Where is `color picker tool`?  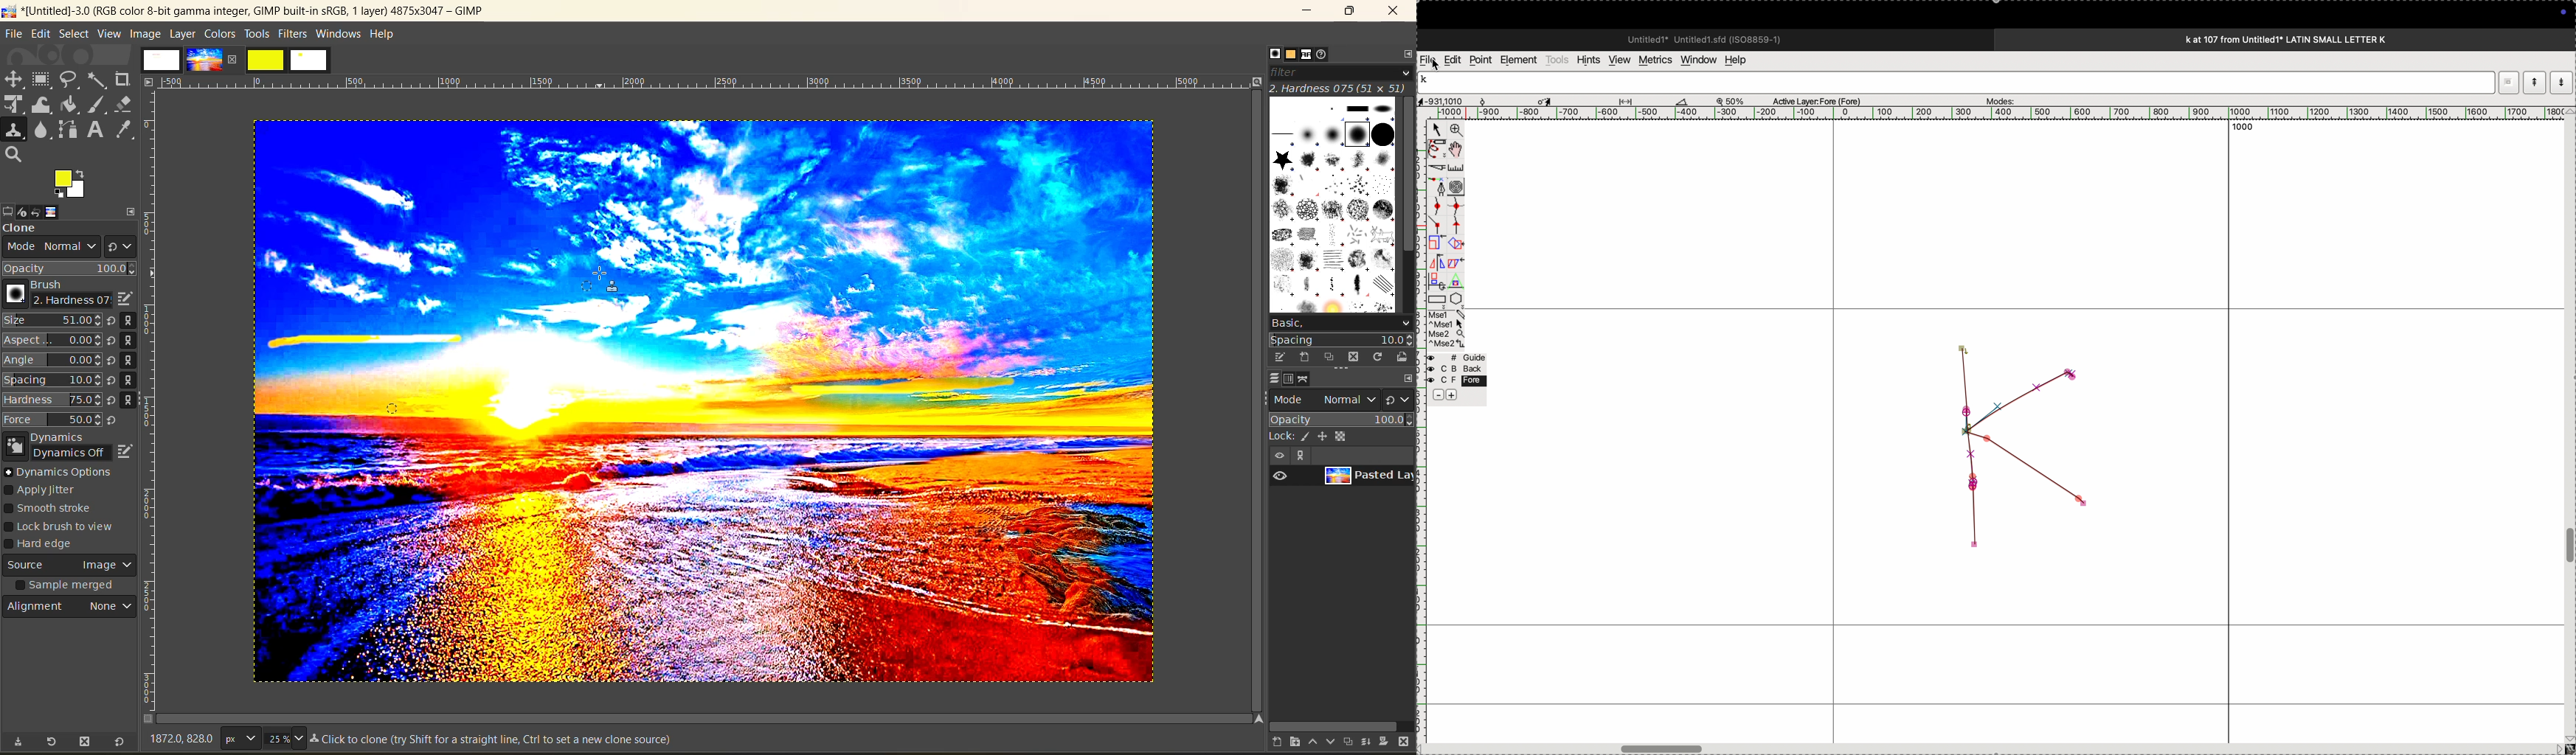
color picker tool is located at coordinates (126, 129).